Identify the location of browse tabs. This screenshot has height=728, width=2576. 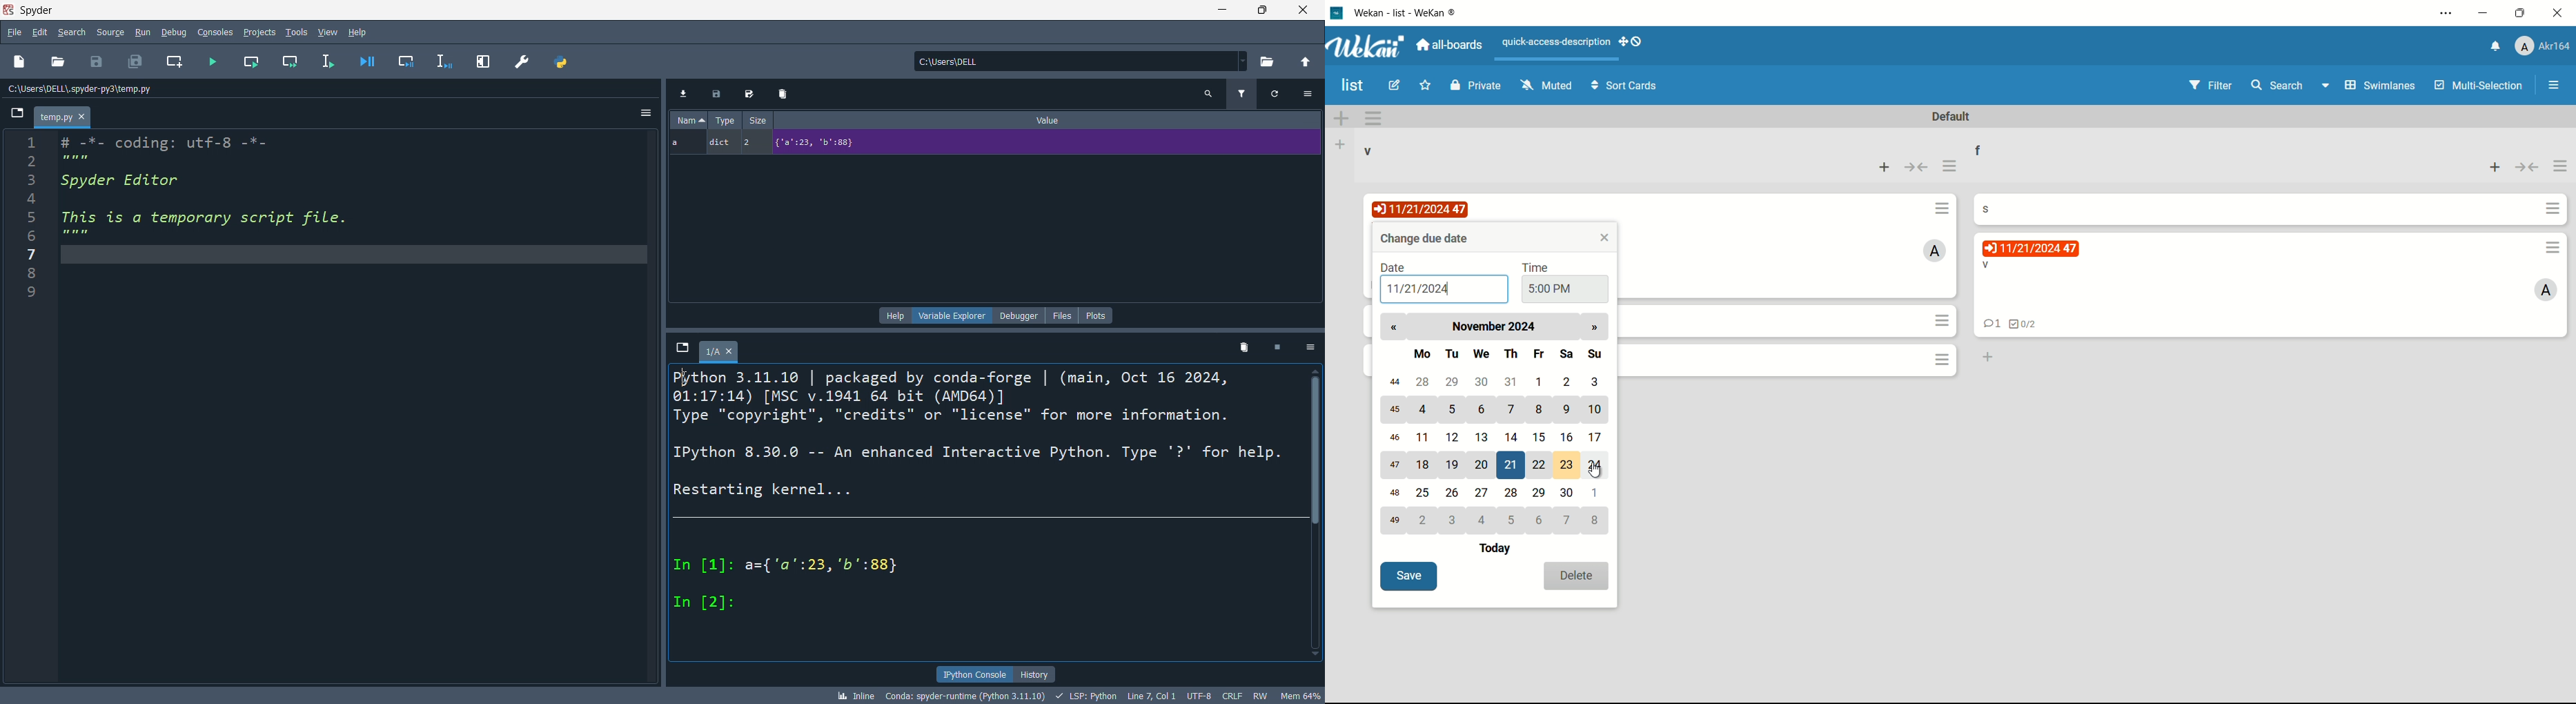
(18, 116).